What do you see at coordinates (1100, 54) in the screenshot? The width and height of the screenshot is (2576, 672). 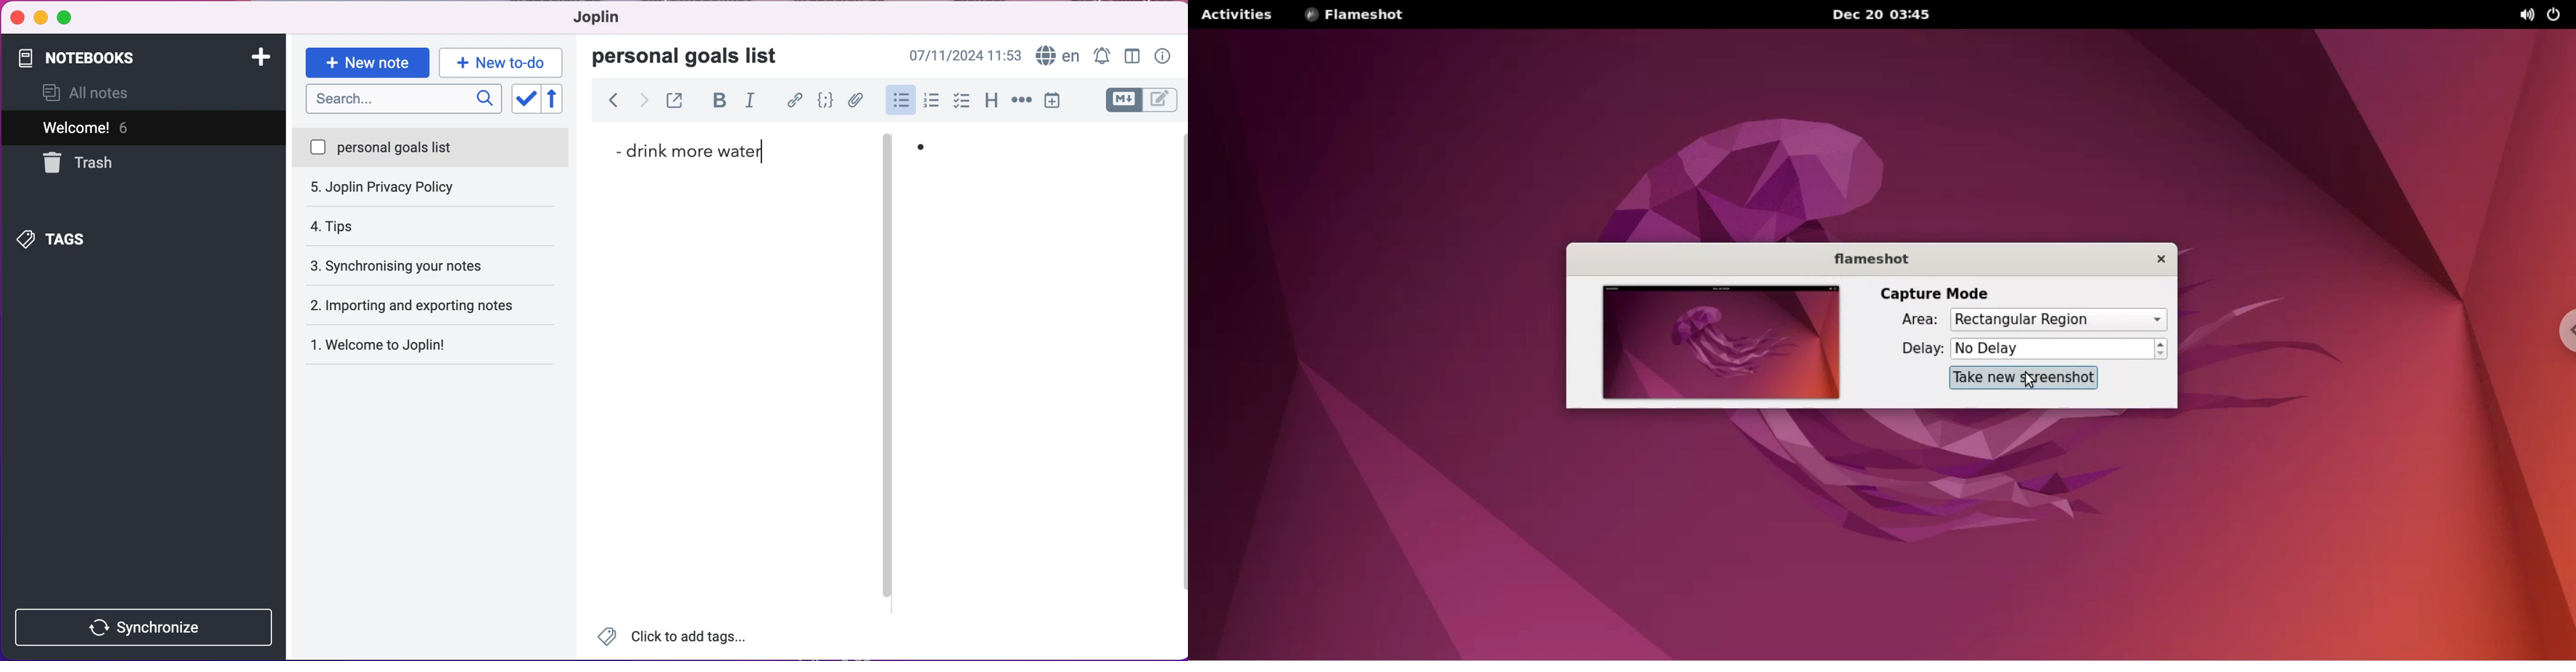 I see `set alarm` at bounding box center [1100, 54].